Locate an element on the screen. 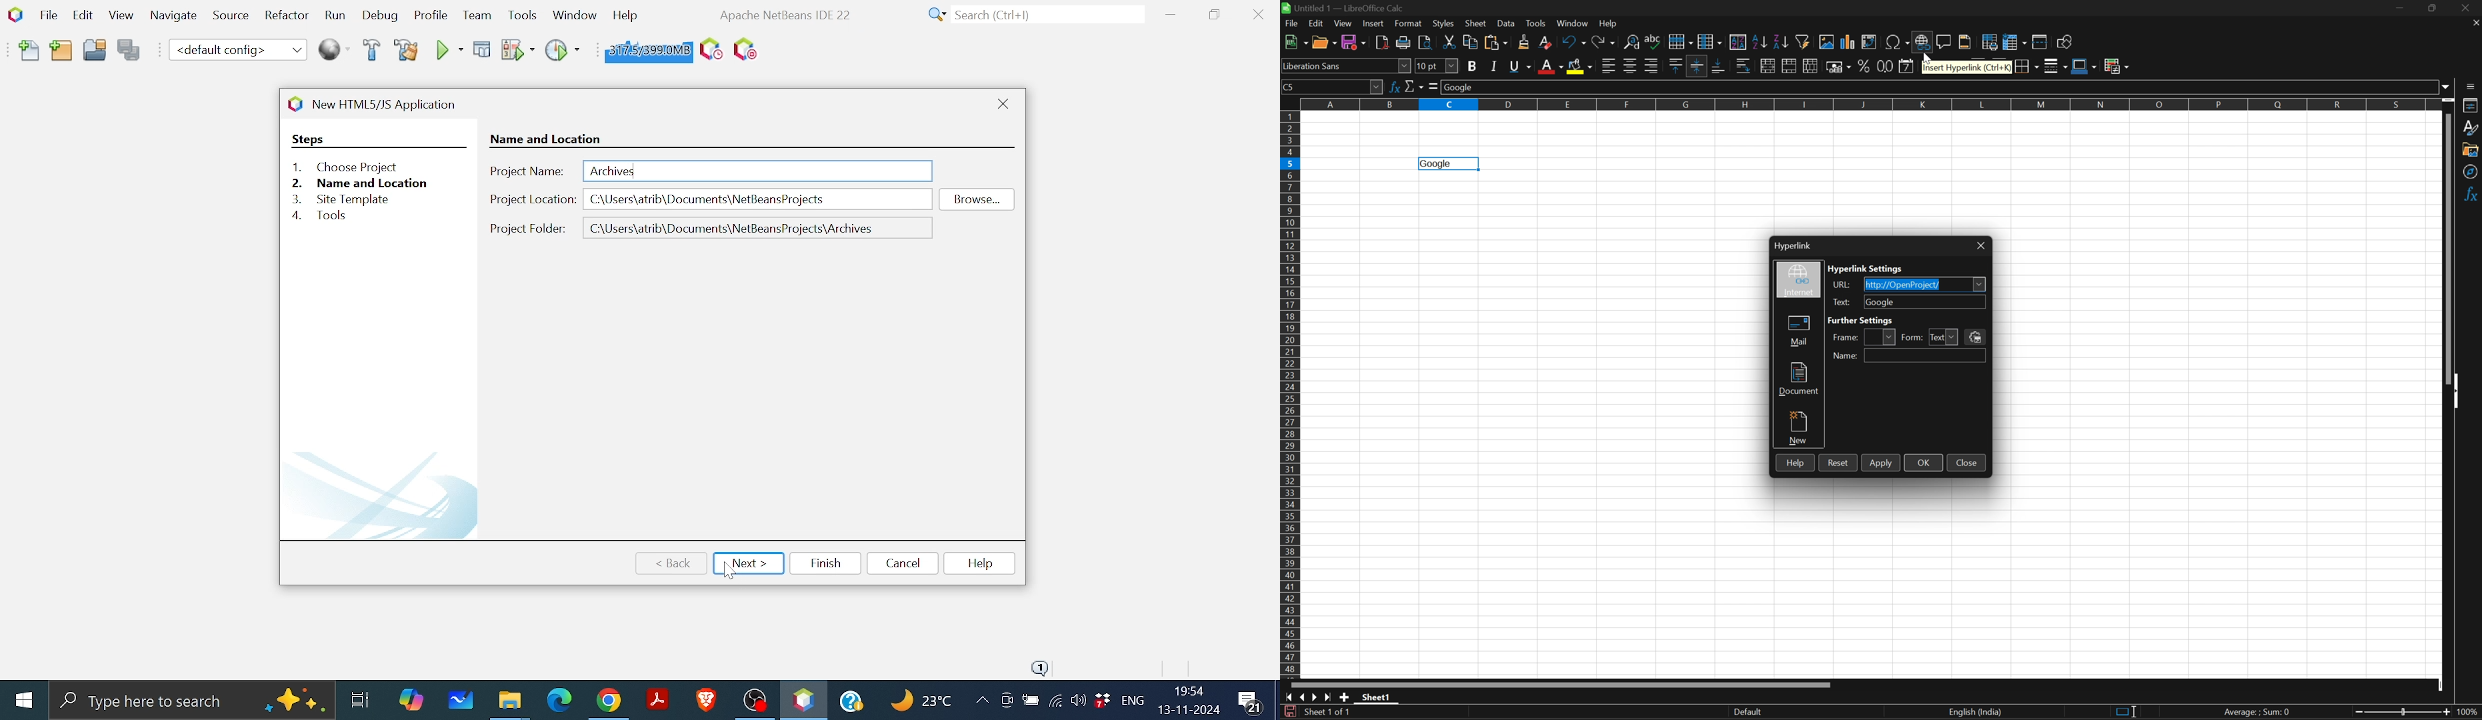 The height and width of the screenshot is (728, 2492). Form: is located at coordinates (1914, 337).